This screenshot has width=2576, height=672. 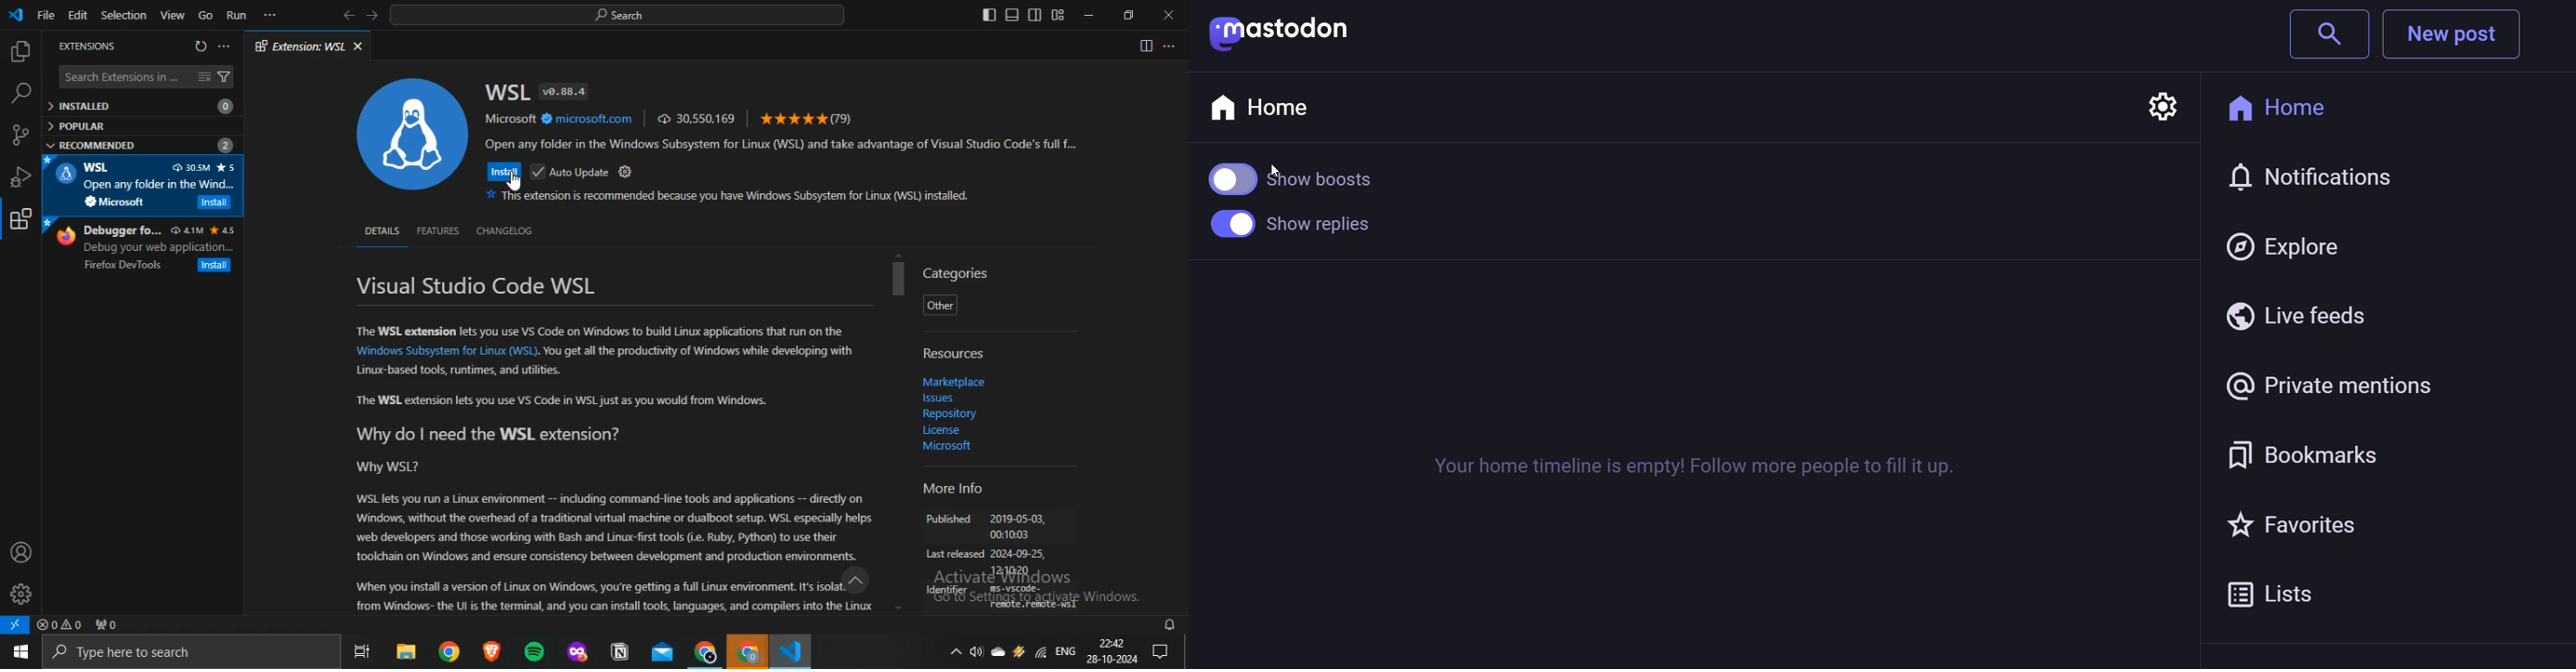 What do you see at coordinates (20, 594) in the screenshot?
I see `manage` at bounding box center [20, 594].